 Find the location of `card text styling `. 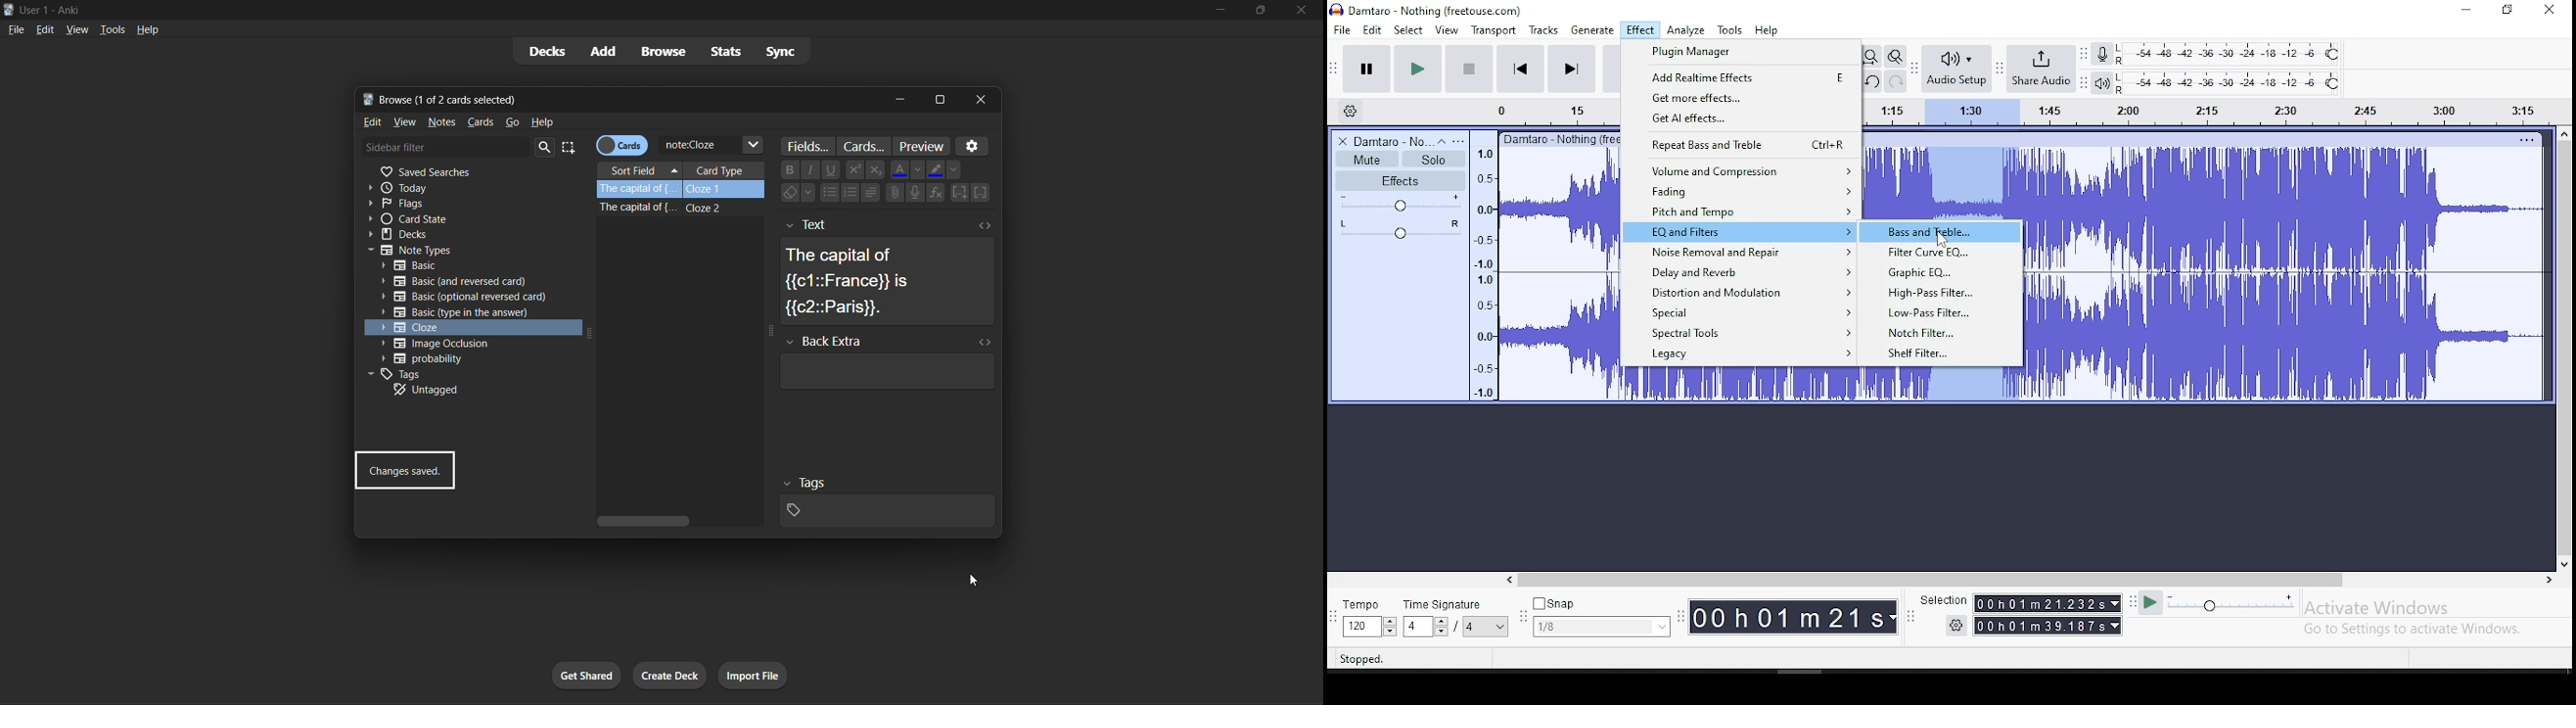

card text styling  is located at coordinates (878, 183).